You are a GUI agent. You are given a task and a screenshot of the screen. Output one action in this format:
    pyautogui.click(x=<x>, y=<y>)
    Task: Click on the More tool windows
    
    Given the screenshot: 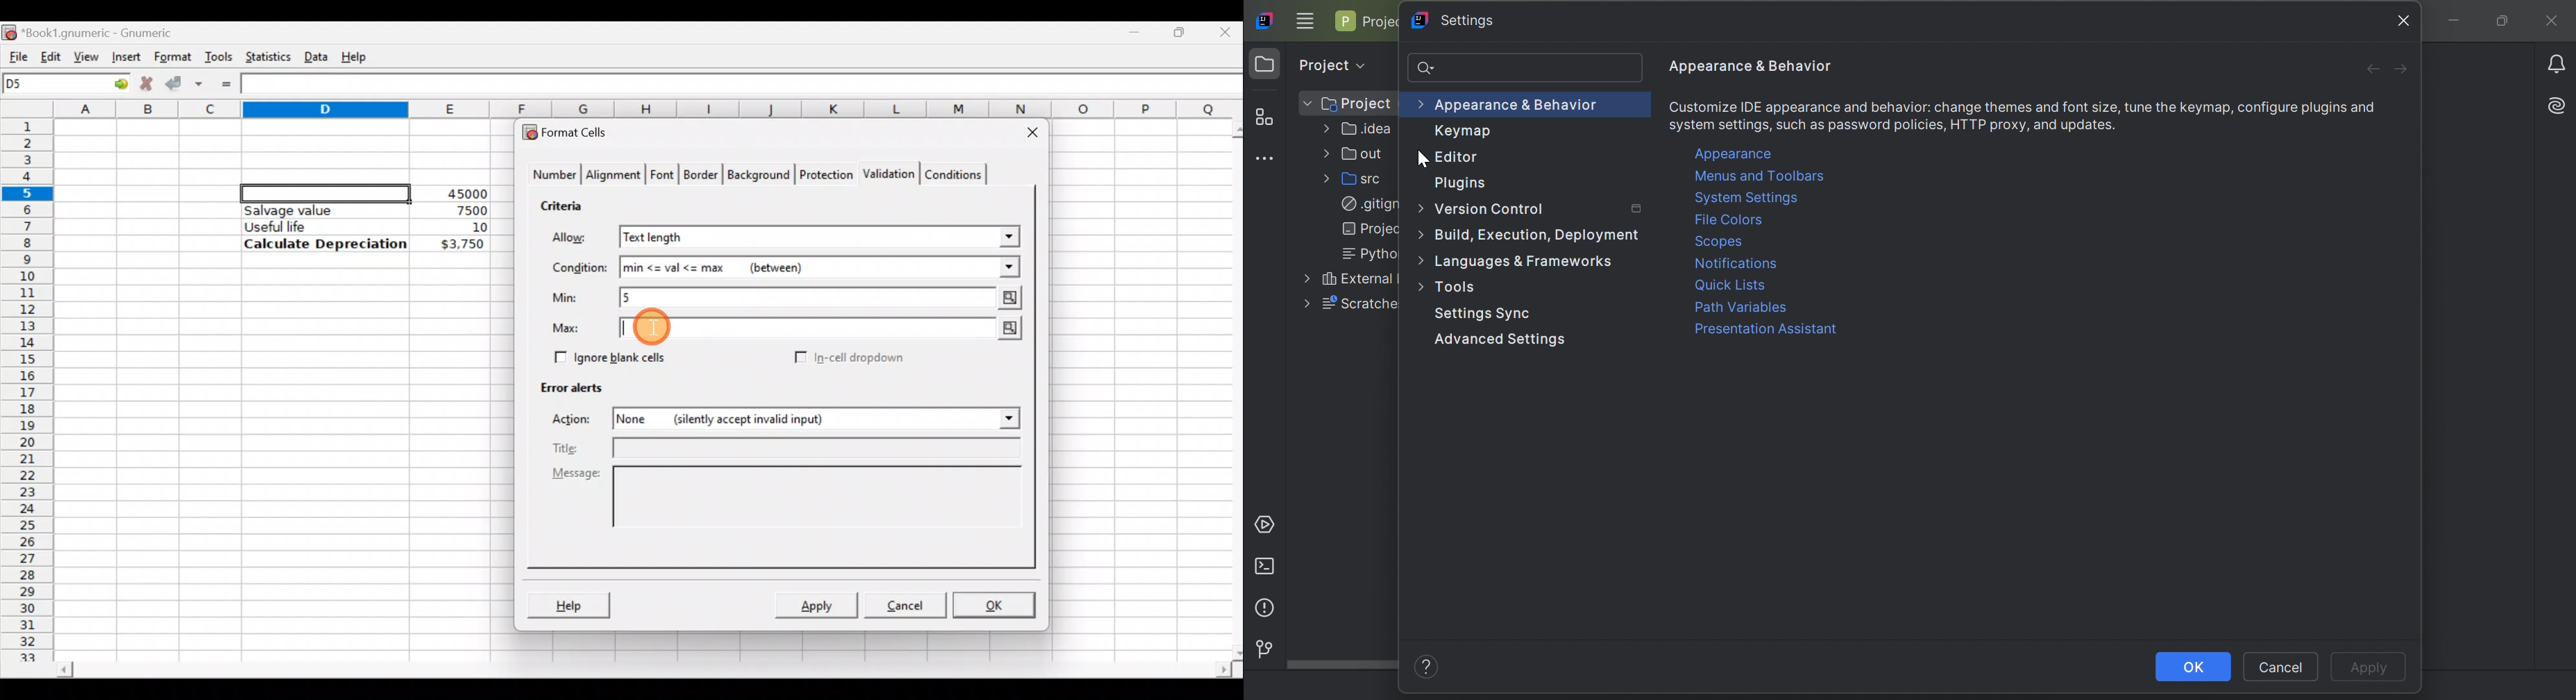 What is the action you would take?
    pyautogui.click(x=1269, y=158)
    